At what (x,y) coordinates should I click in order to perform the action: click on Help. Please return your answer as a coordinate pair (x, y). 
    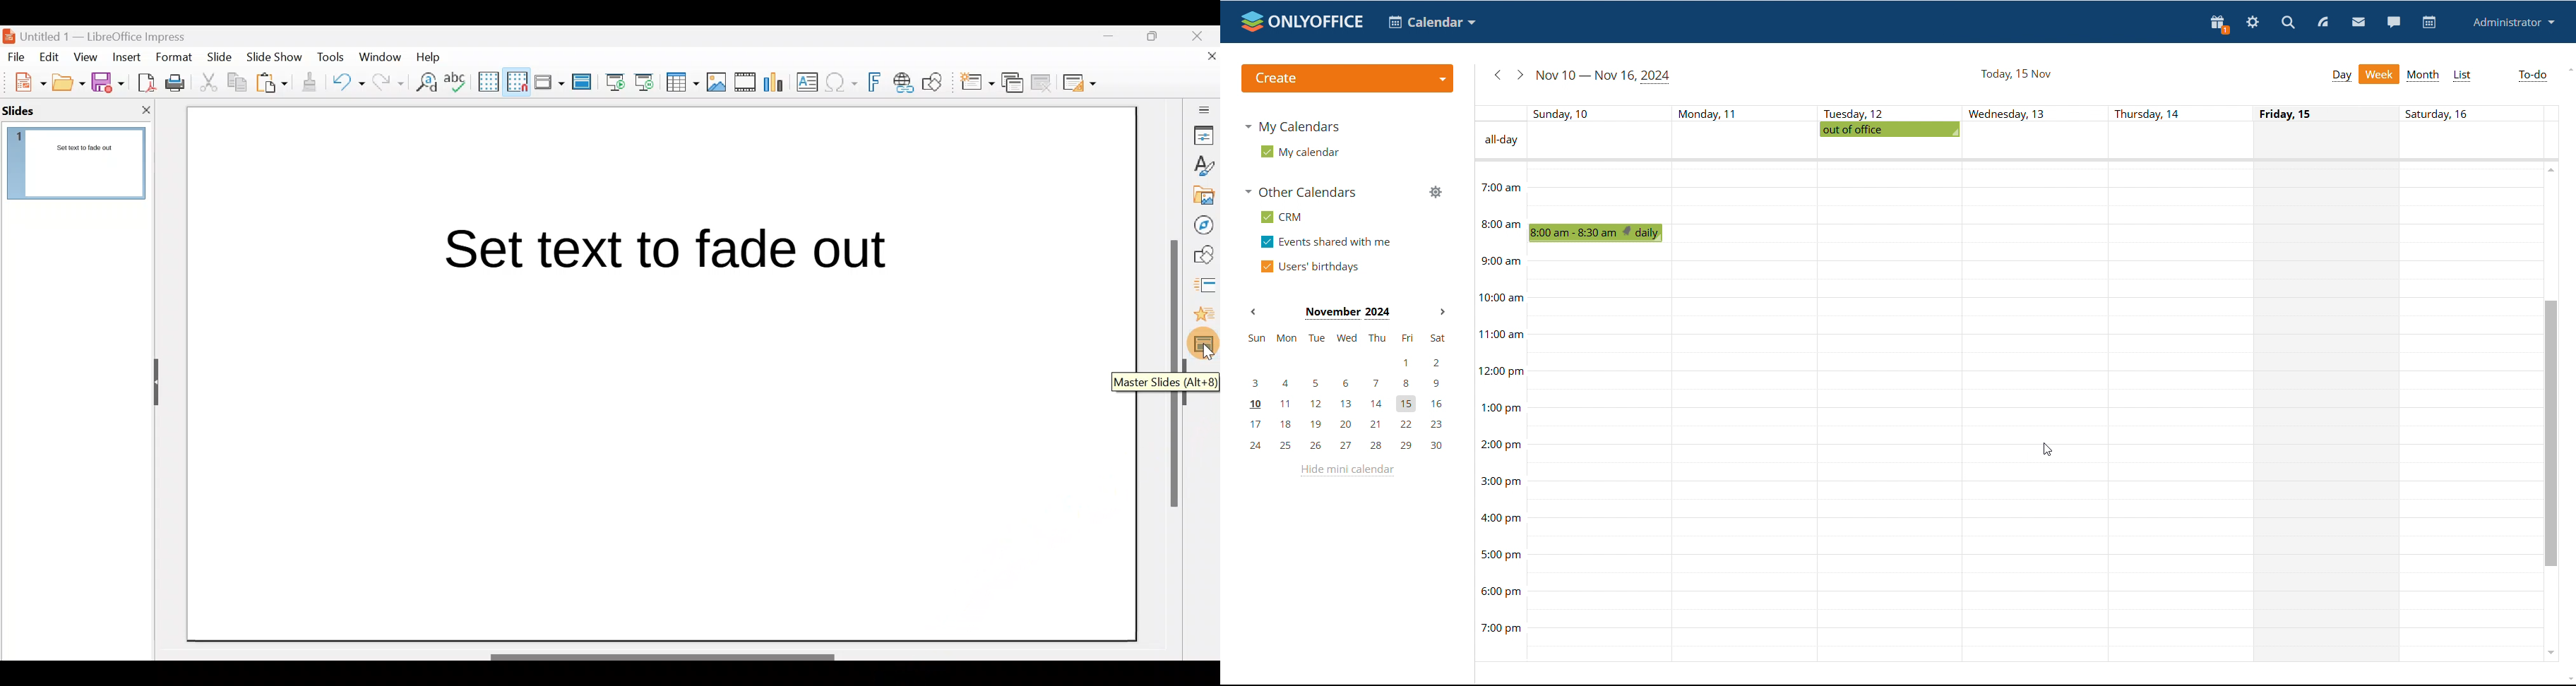
    Looking at the image, I should click on (431, 56).